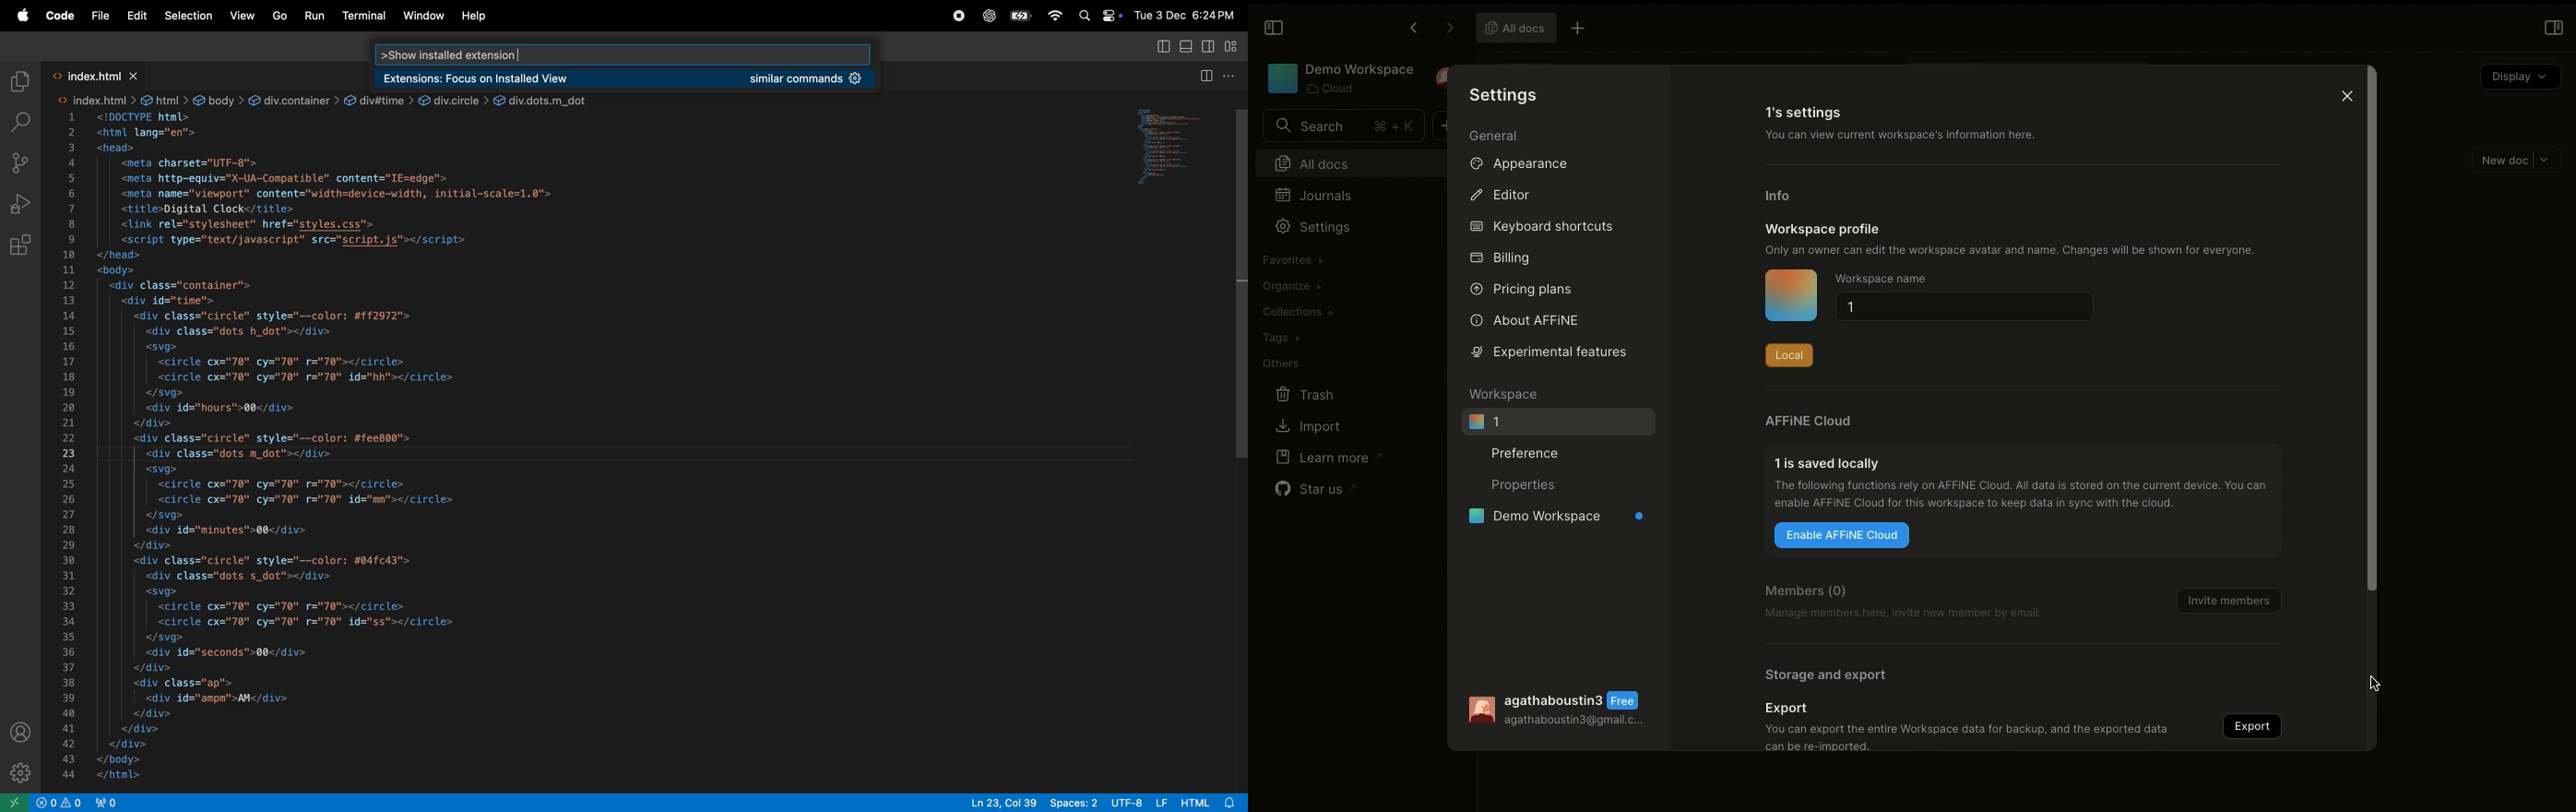 The height and width of the screenshot is (812, 2576). What do you see at coordinates (522, 49) in the screenshot?
I see `typing cursor` at bounding box center [522, 49].